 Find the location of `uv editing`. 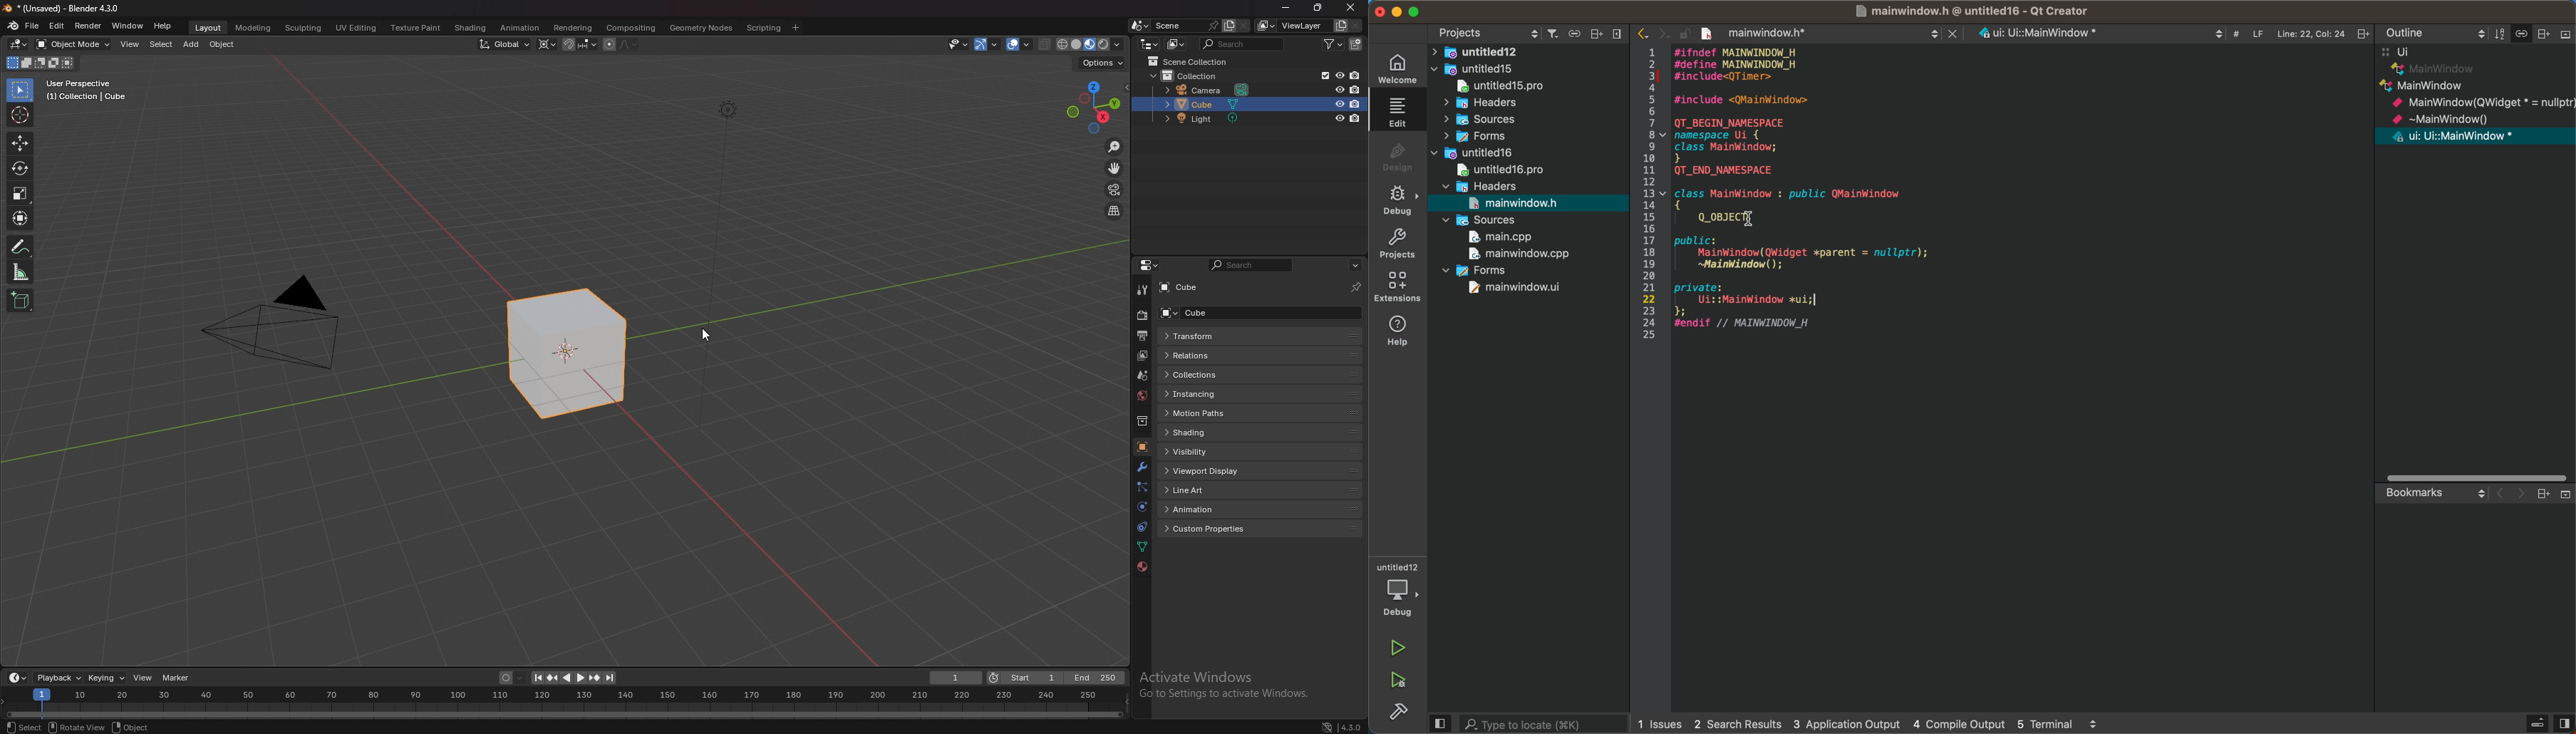

uv editing is located at coordinates (356, 28).